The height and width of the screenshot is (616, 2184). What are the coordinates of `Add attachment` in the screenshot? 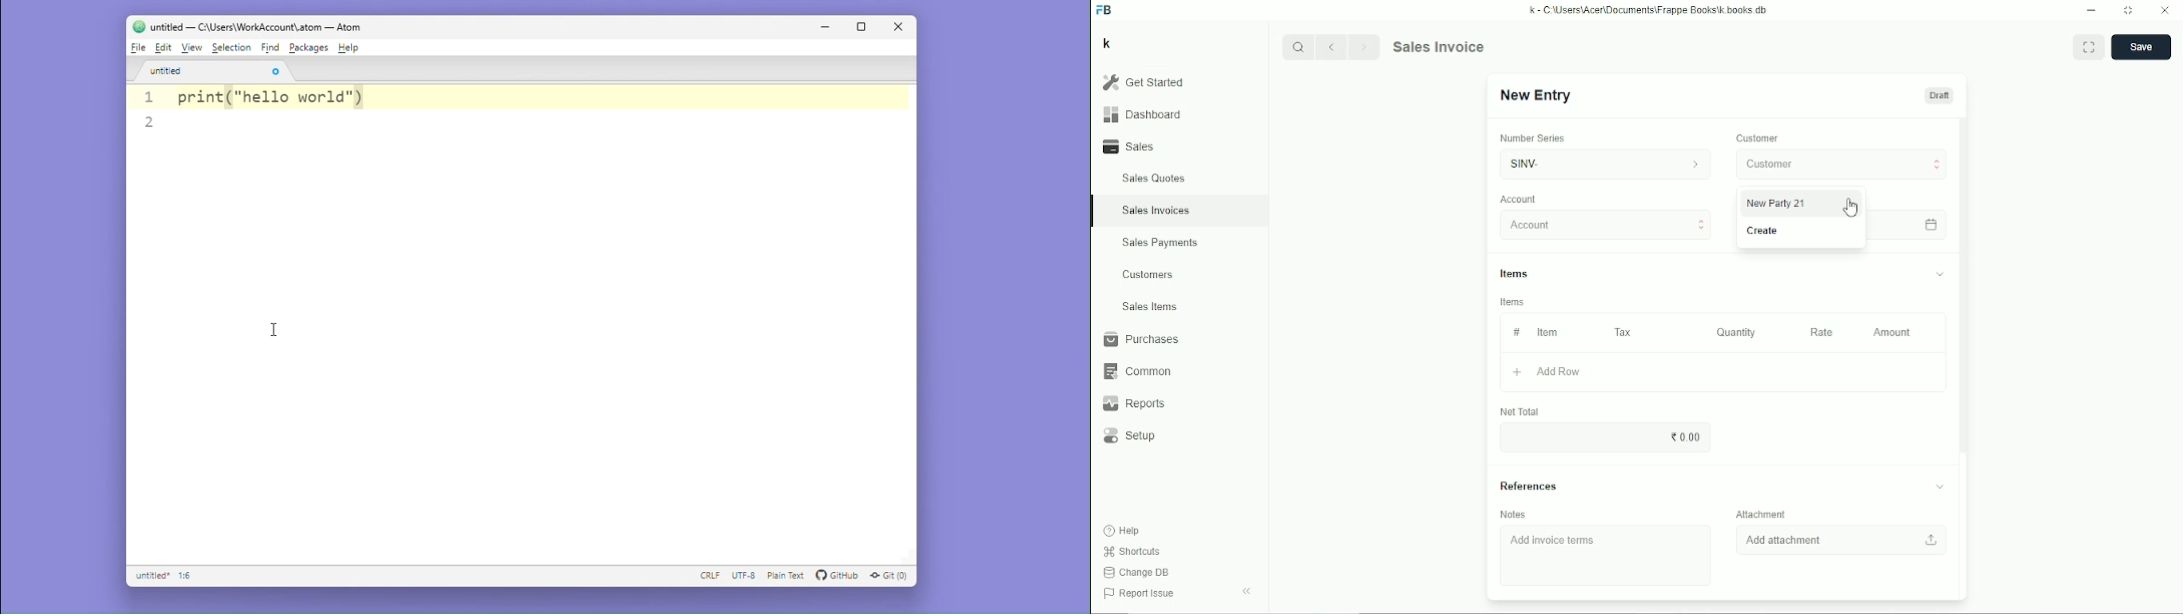 It's located at (1844, 539).